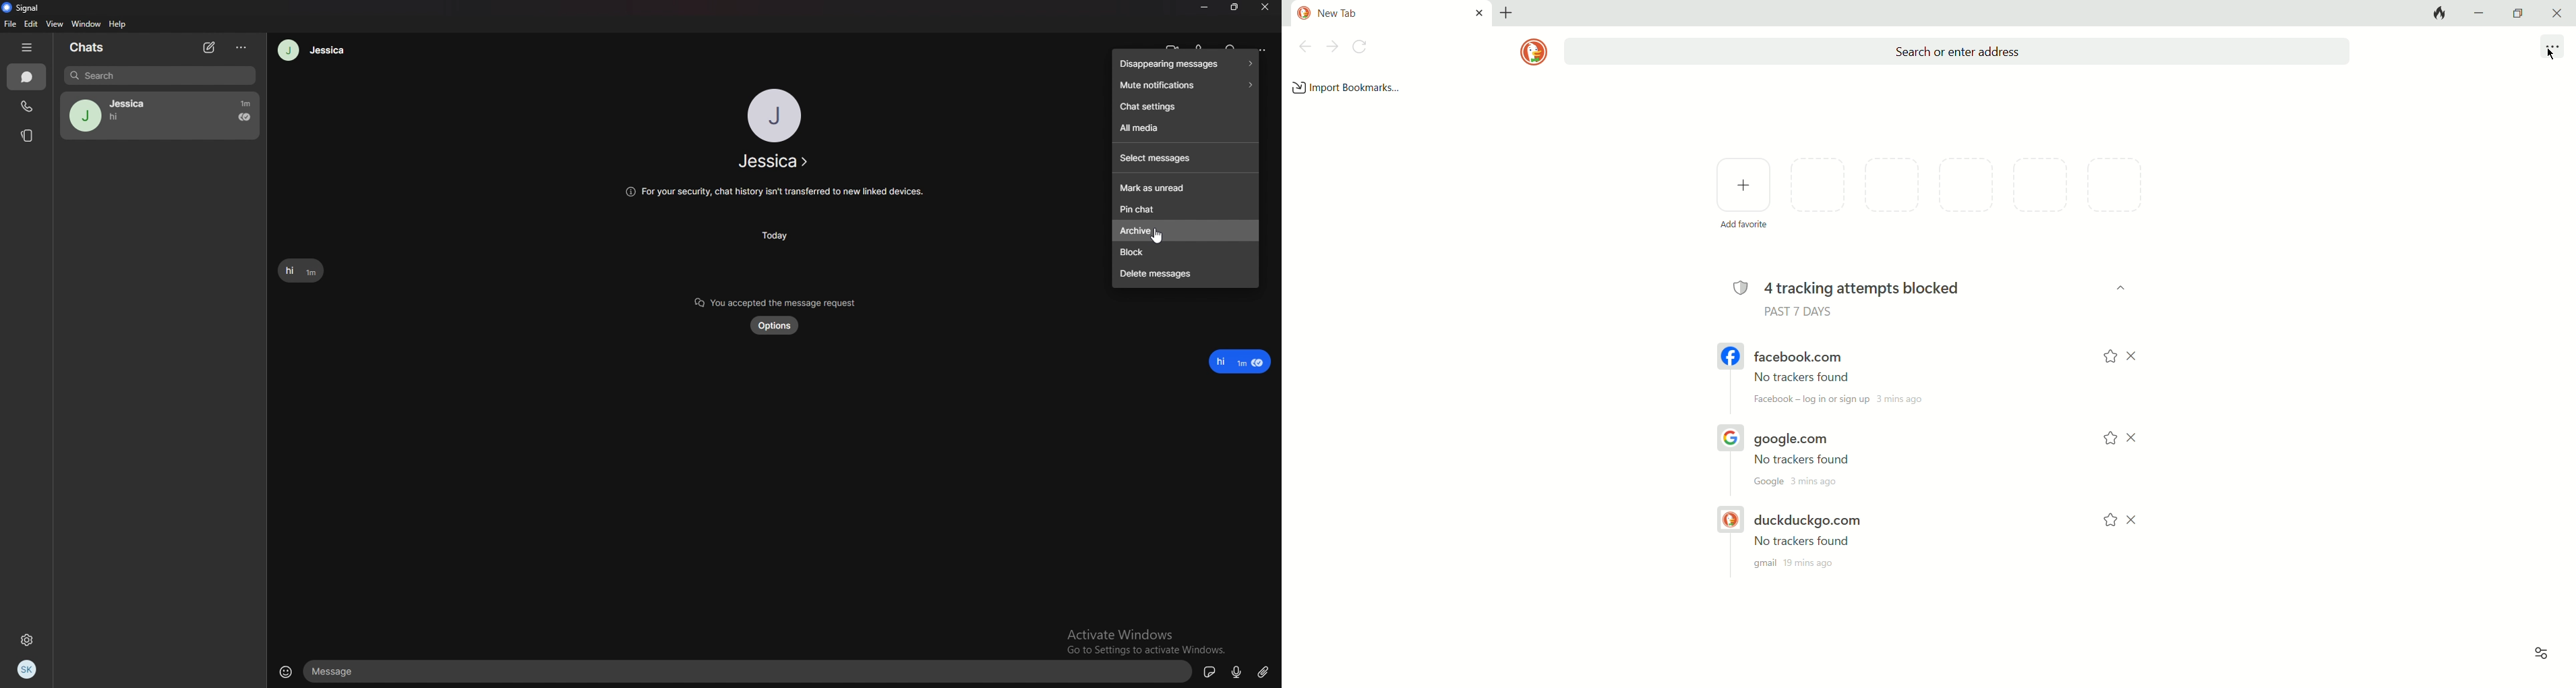  Describe the element at coordinates (1135, 230) in the screenshot. I see `archive` at that location.